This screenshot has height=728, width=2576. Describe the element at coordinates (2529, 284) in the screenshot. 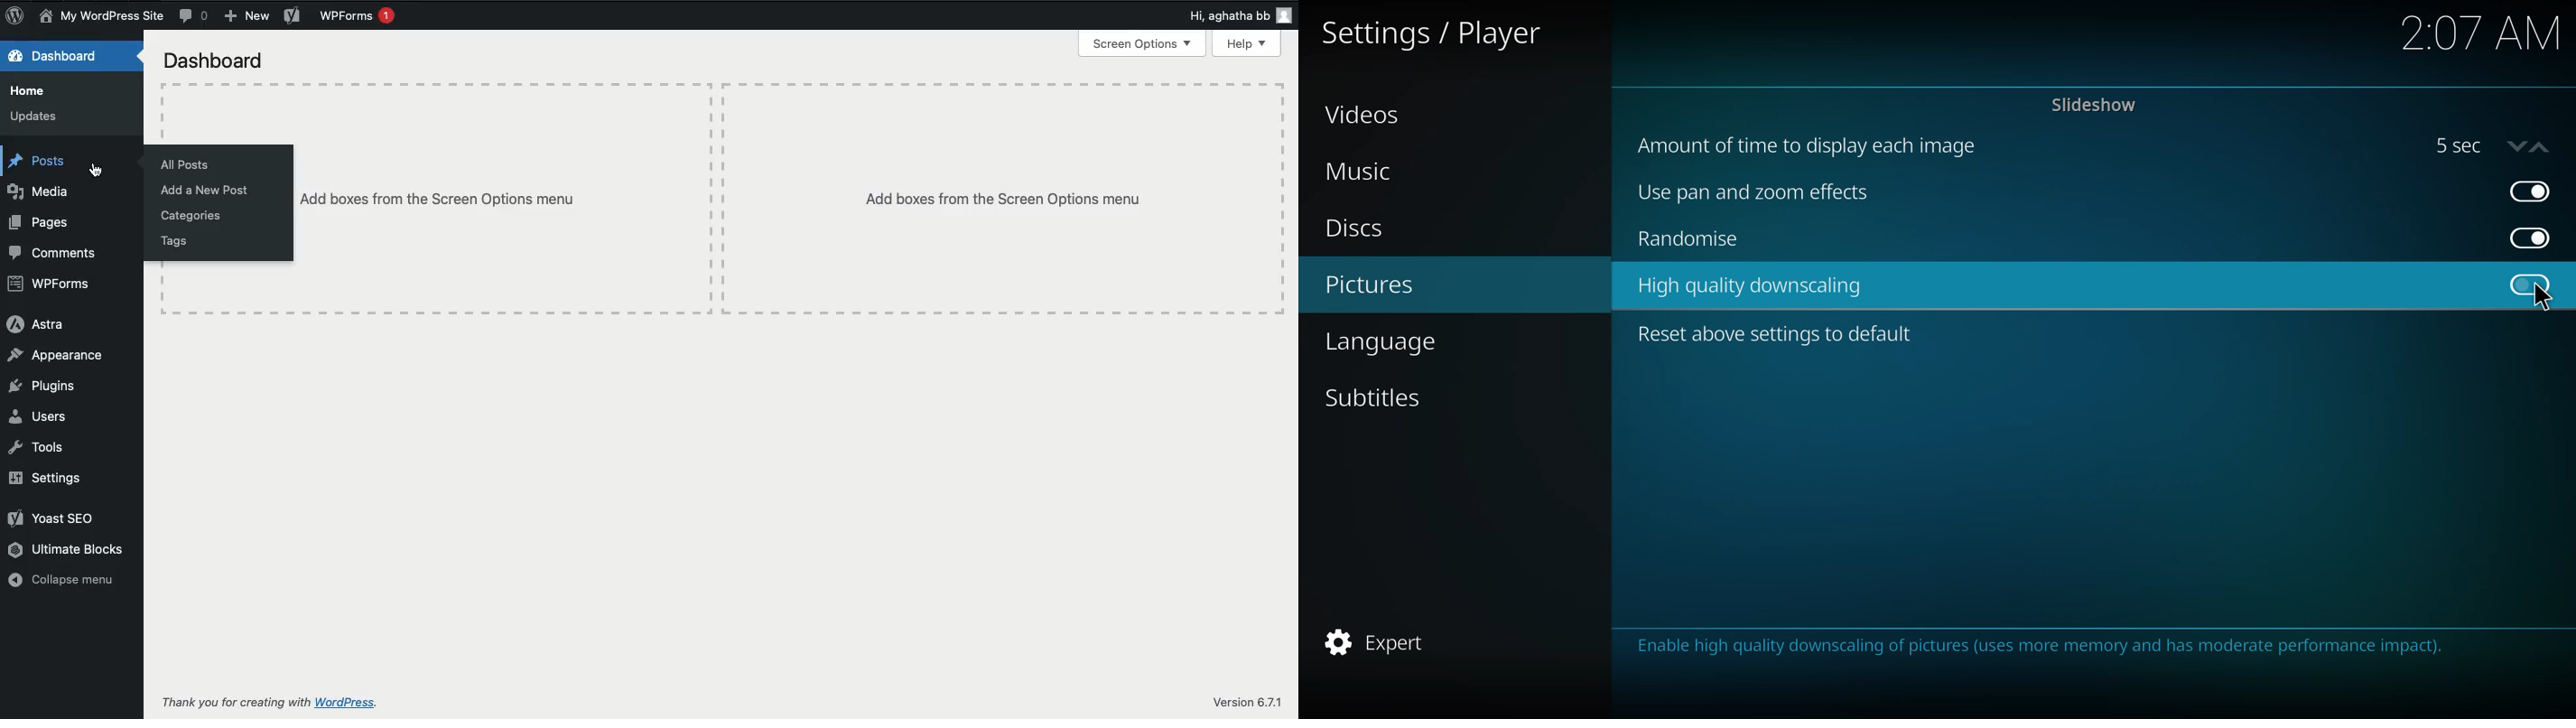

I see `click to enable` at that location.